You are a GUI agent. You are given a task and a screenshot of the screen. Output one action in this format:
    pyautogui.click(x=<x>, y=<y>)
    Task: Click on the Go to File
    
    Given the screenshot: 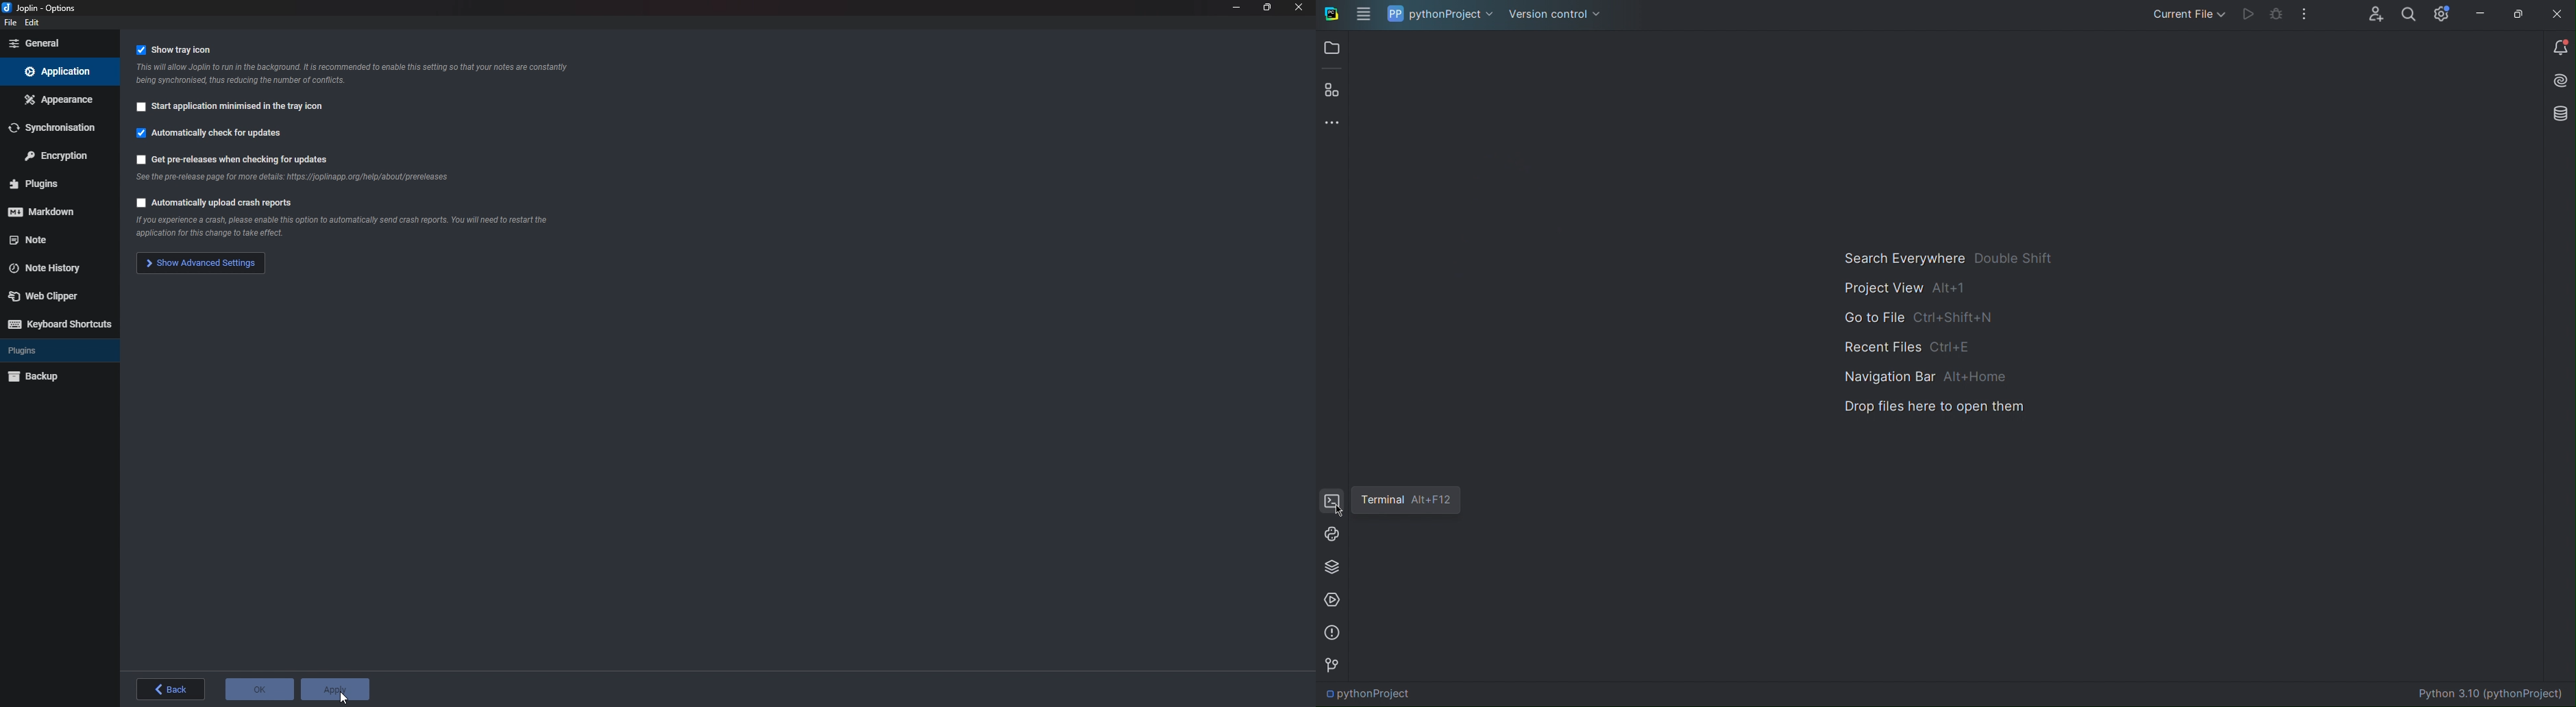 What is the action you would take?
    pyautogui.click(x=1915, y=318)
    